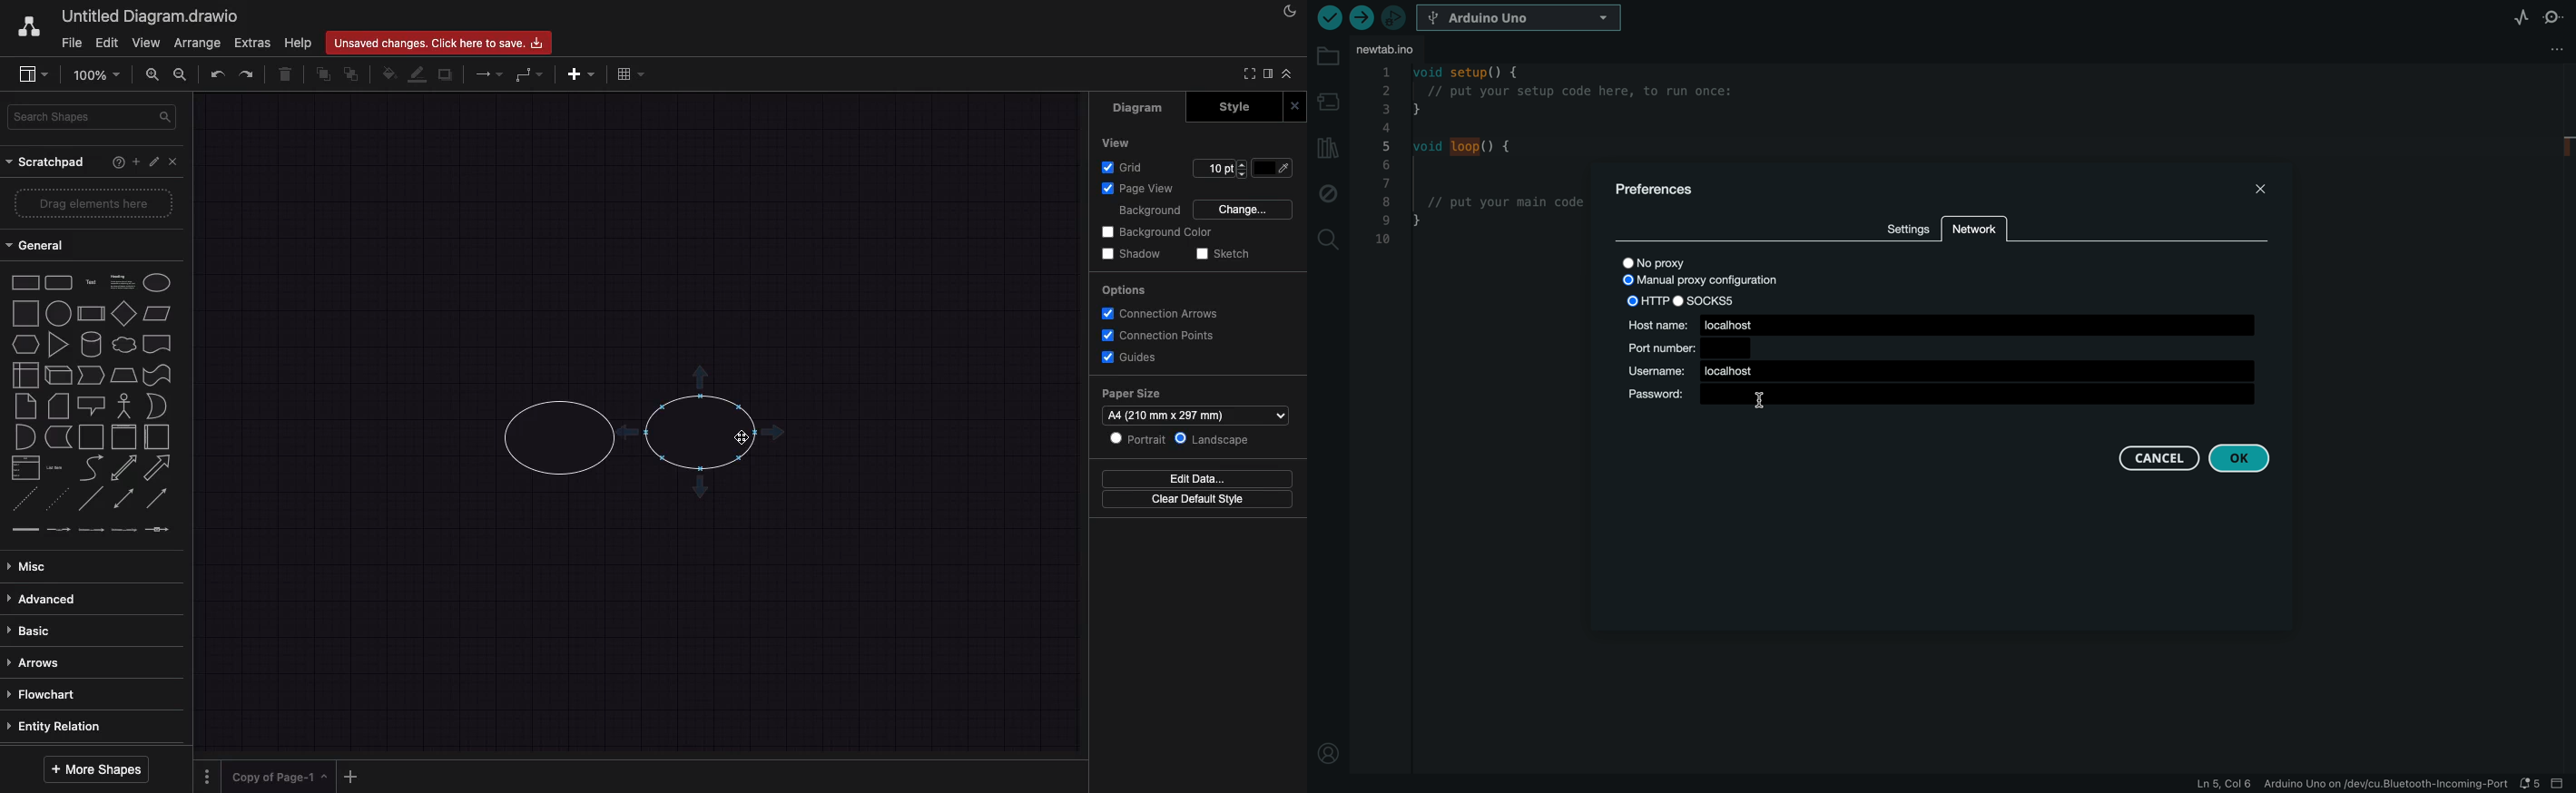 Image resolution: width=2576 pixels, height=812 pixels. I want to click on edit, so click(110, 44).